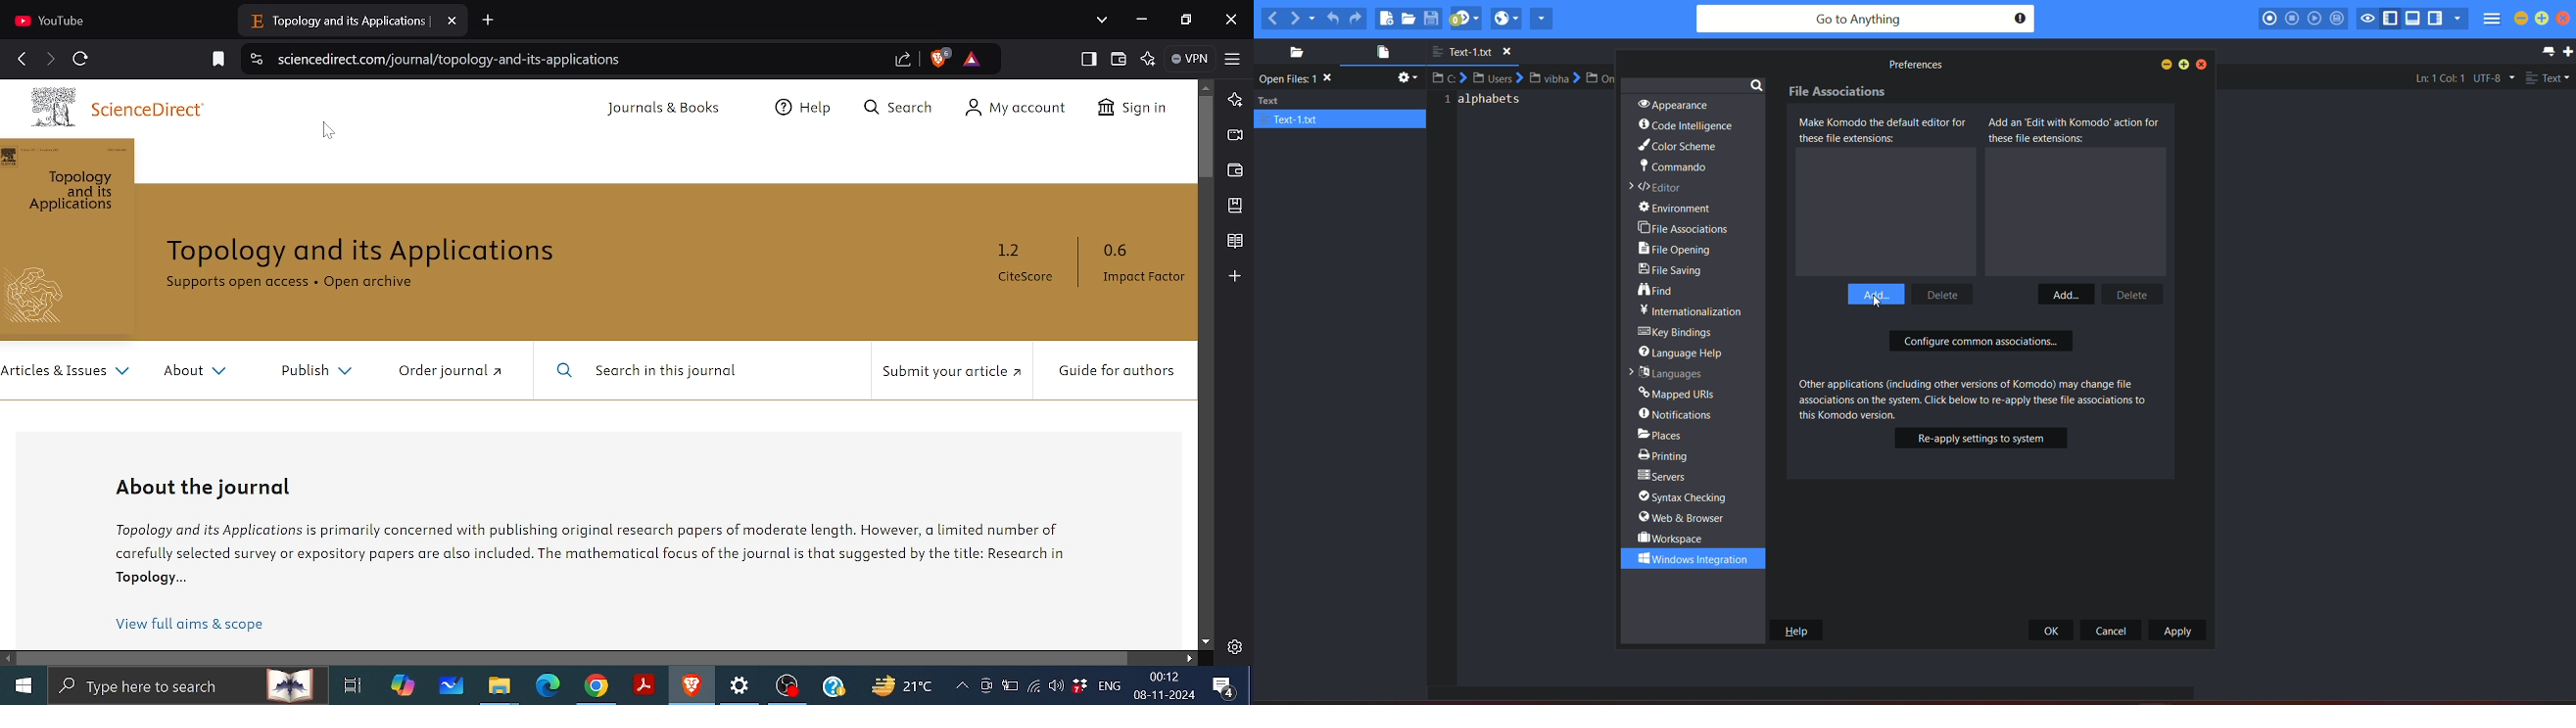  I want to click on jump to next, so click(1465, 19).